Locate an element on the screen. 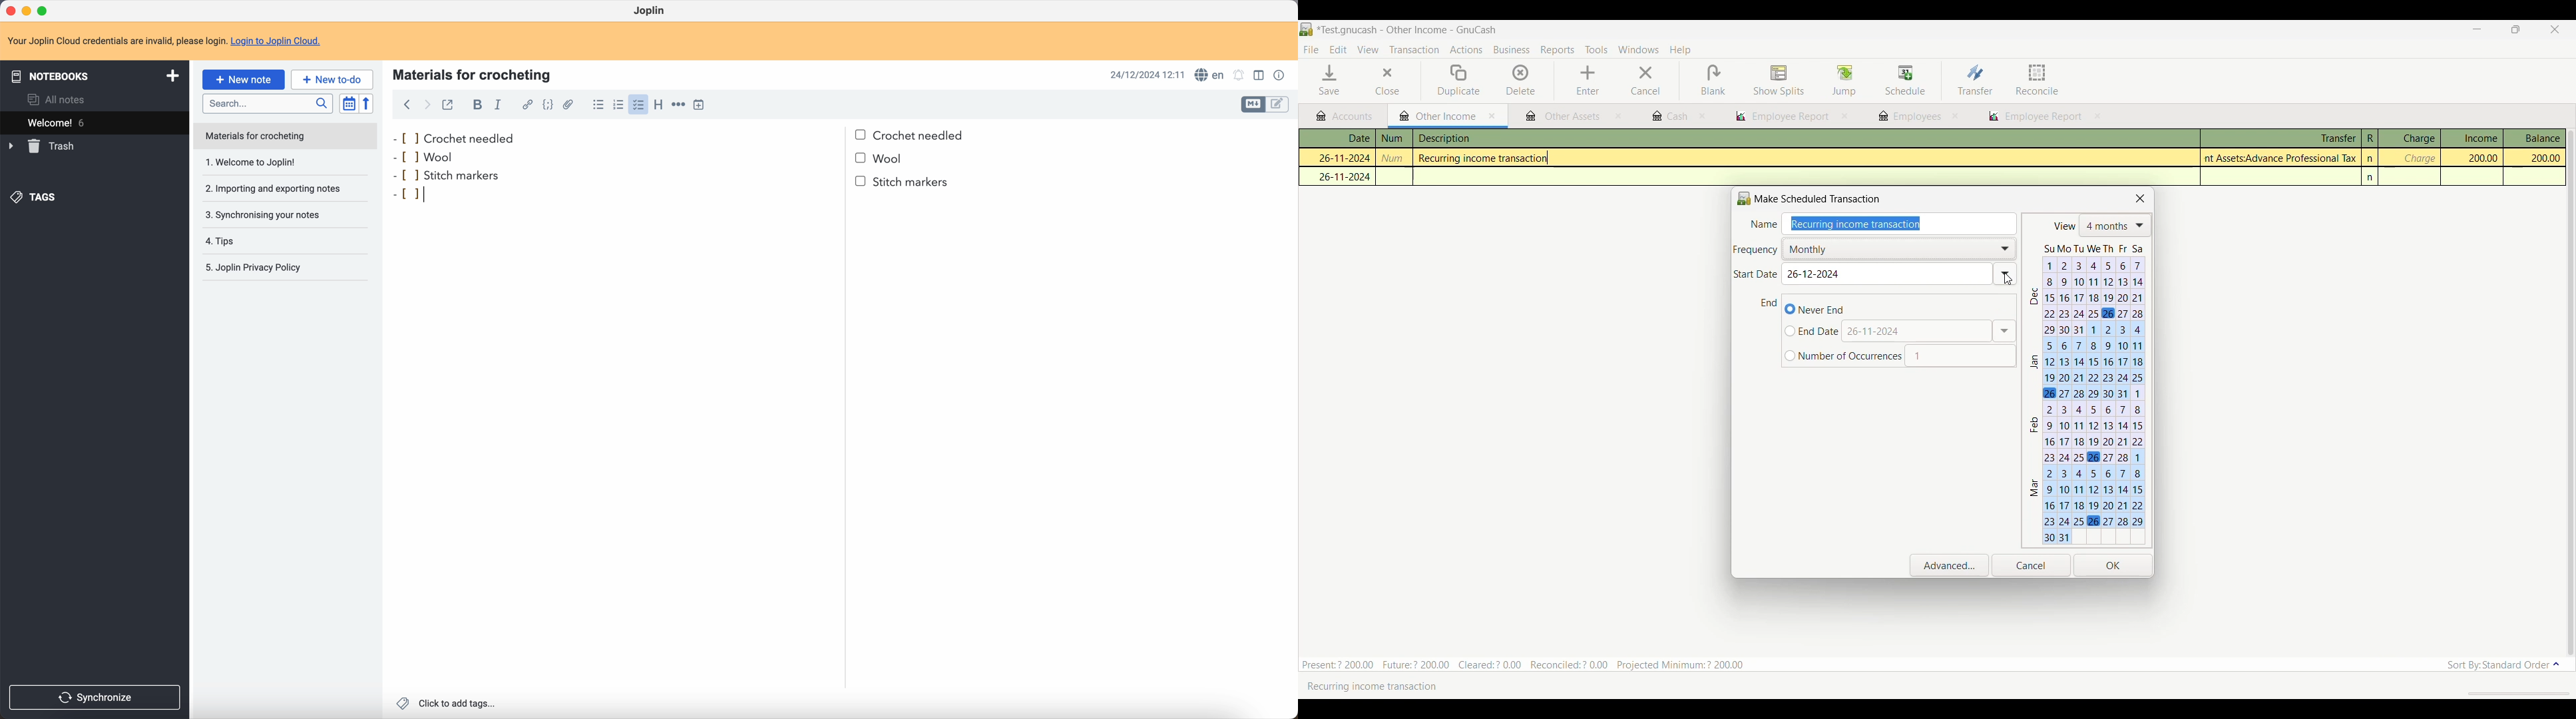 This screenshot has width=2576, height=728. note is located at coordinates (286, 136).